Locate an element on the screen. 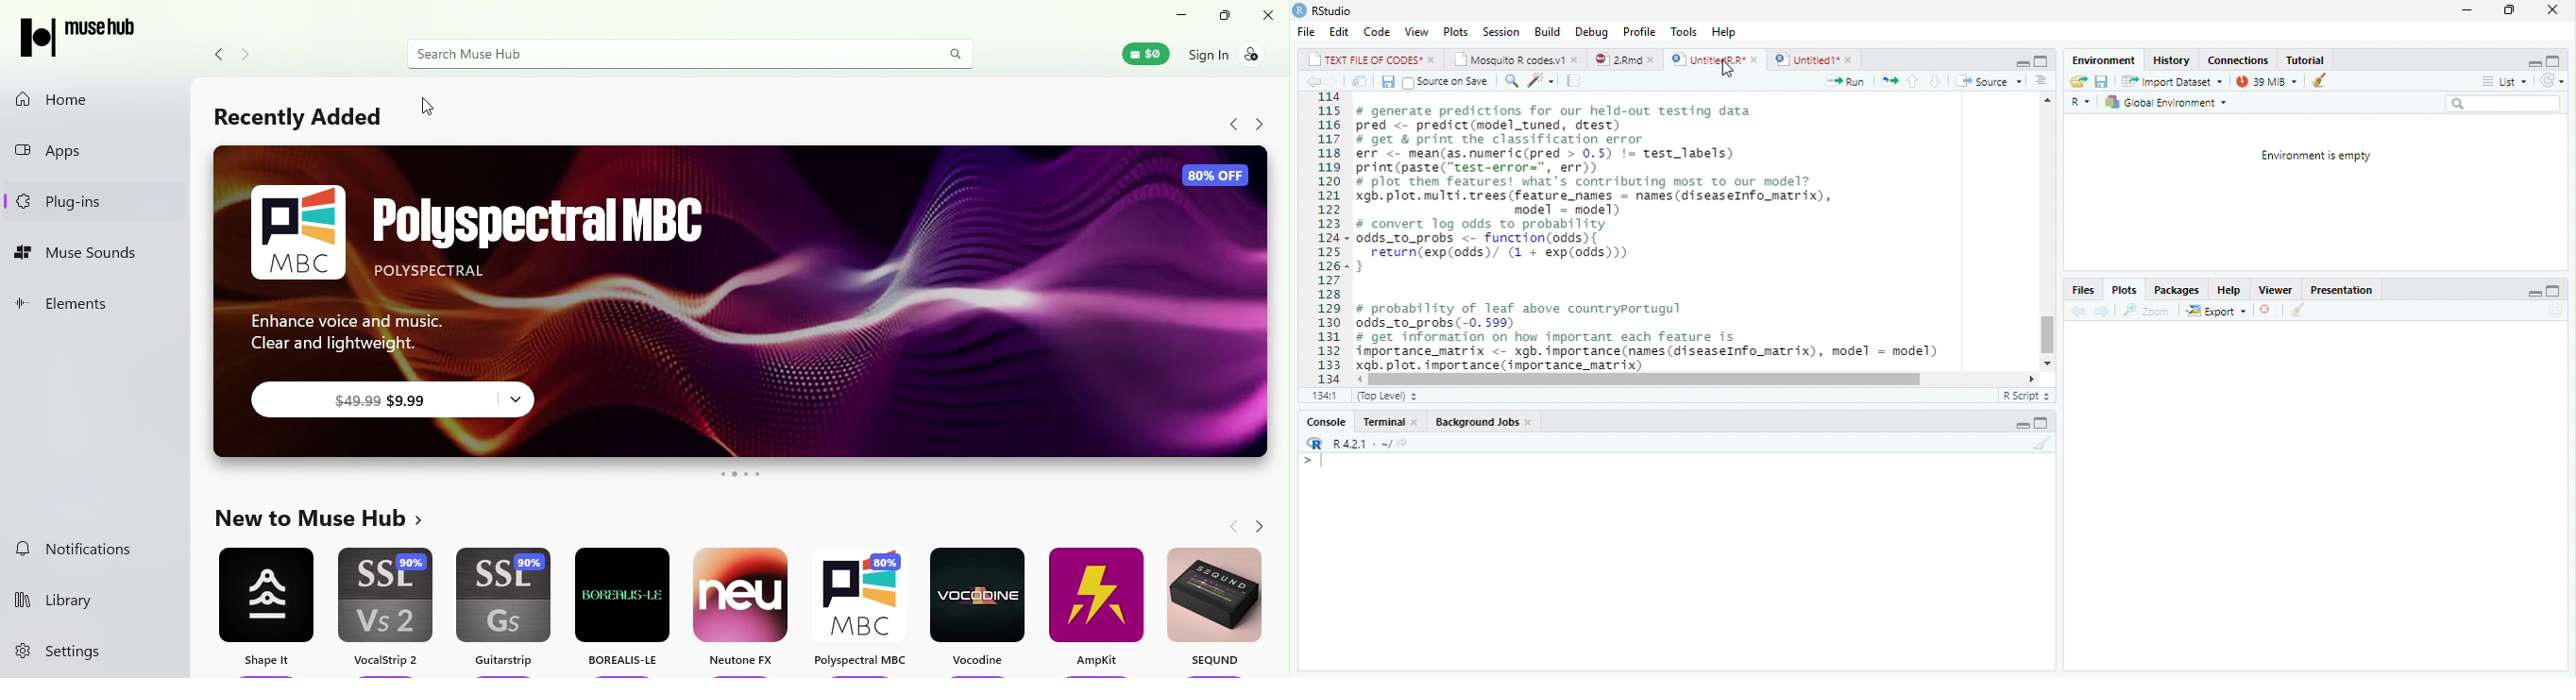 Image resolution: width=2576 pixels, height=700 pixels. Run is located at coordinates (1846, 80).